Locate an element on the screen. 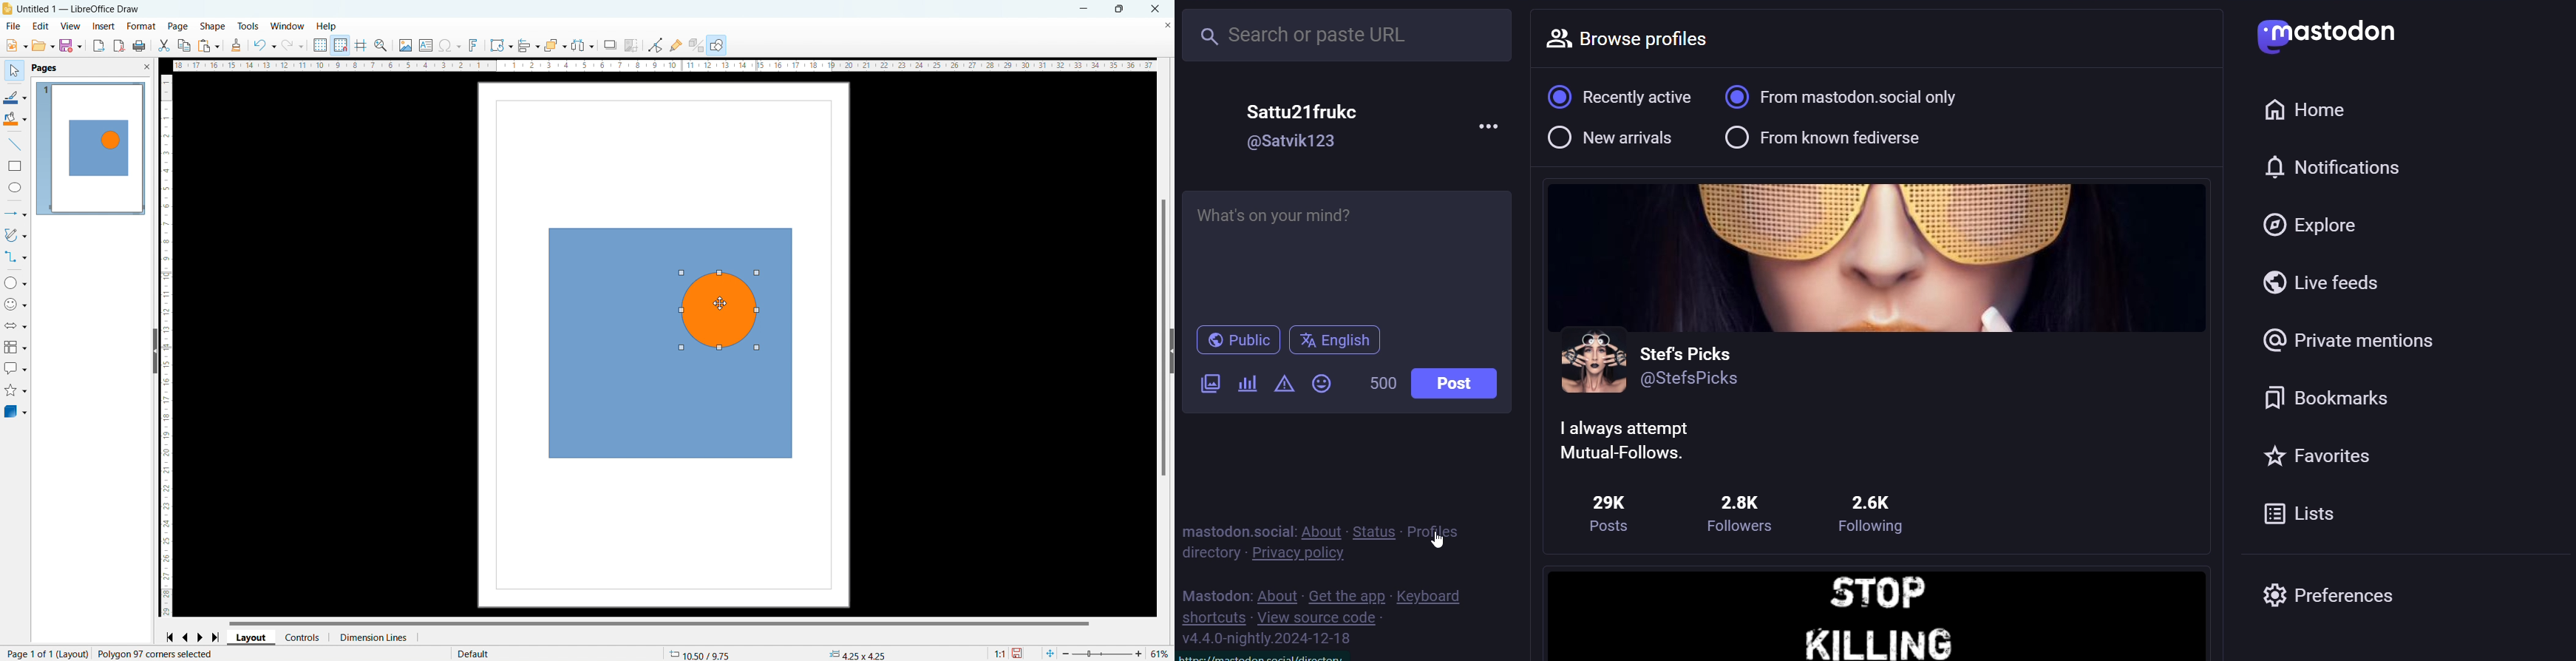 The image size is (2576, 672). image/video is located at coordinates (1209, 384).